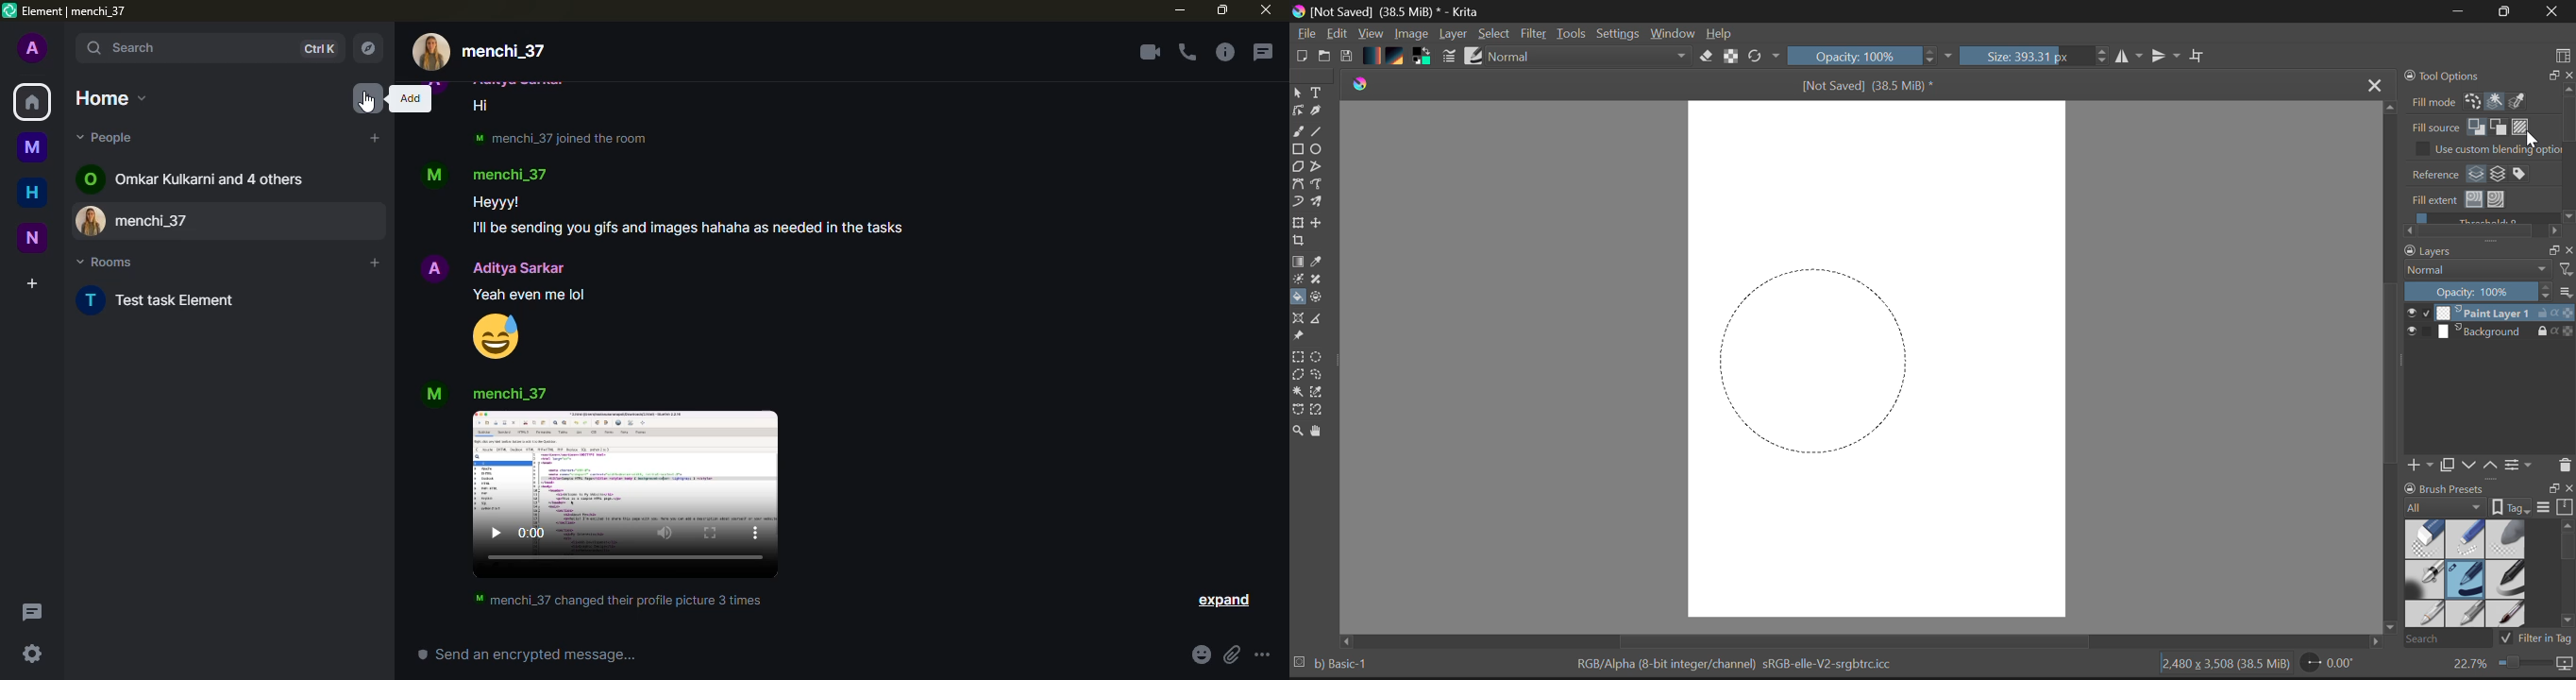 The height and width of the screenshot is (700, 2576). What do you see at coordinates (32, 238) in the screenshot?
I see `new` at bounding box center [32, 238].